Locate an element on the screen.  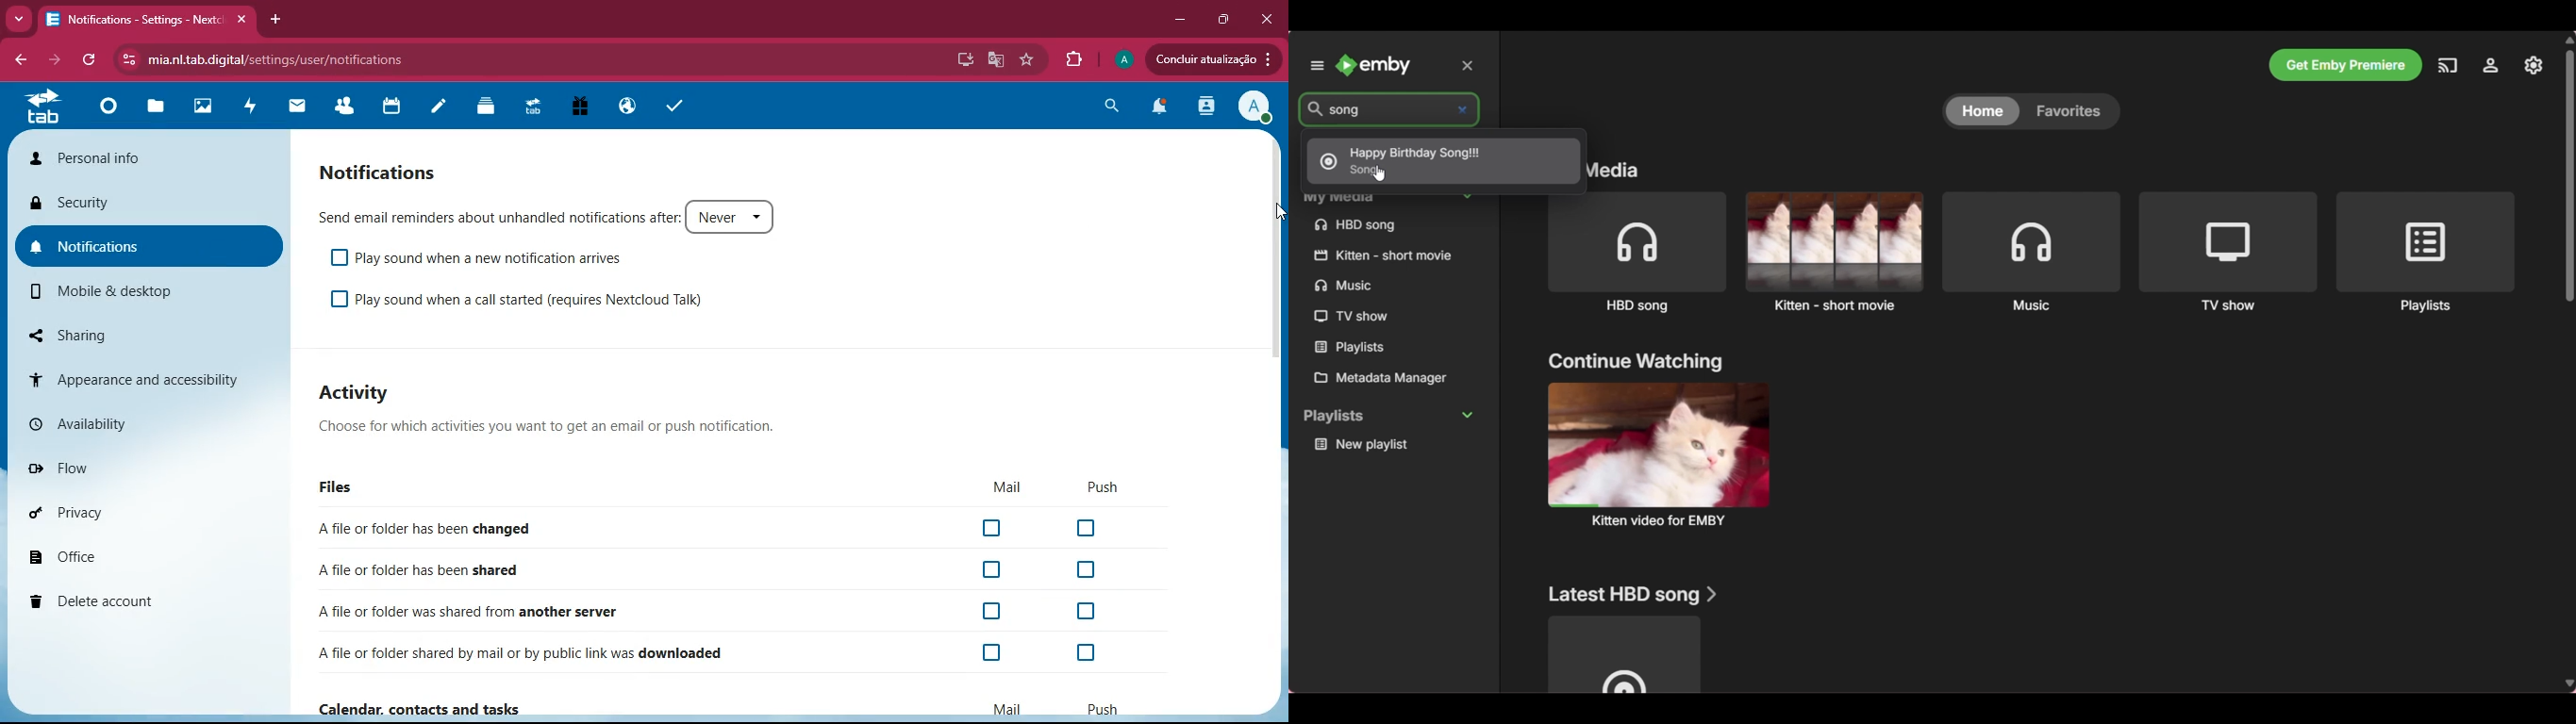
notifications is located at coordinates (1157, 109).